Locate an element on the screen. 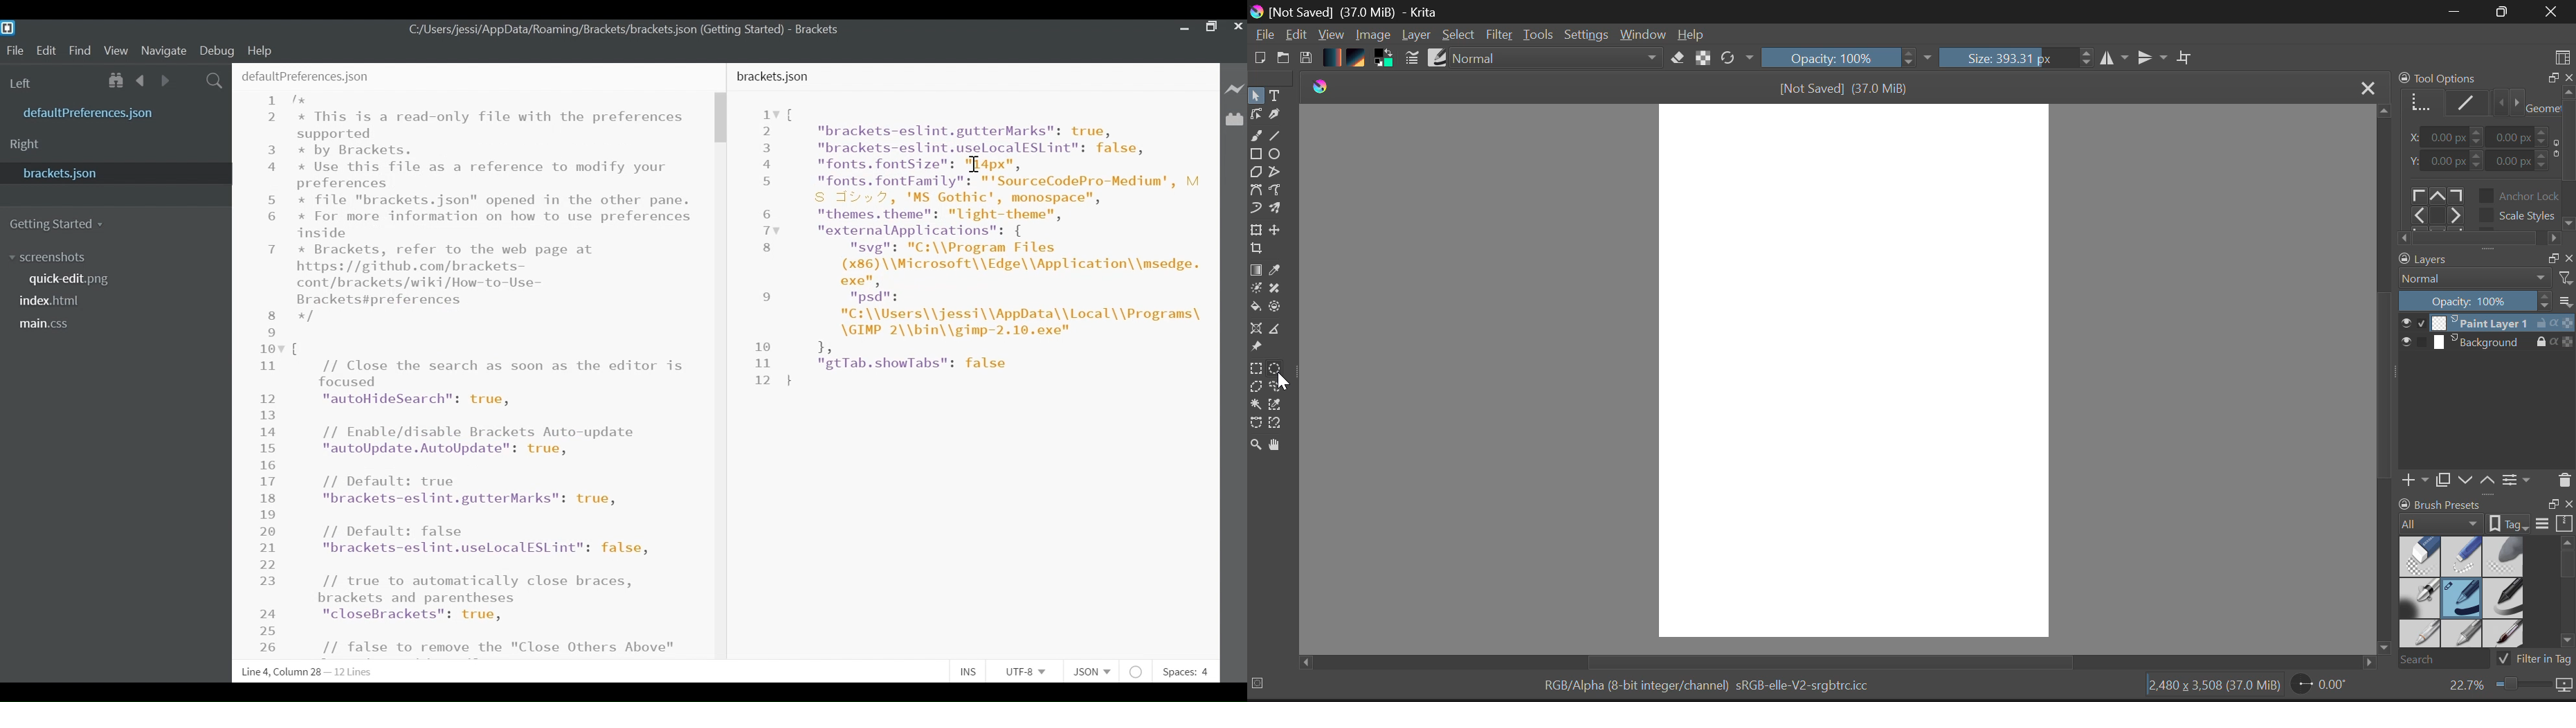 The width and height of the screenshot is (2576, 728). cursor is located at coordinates (976, 165).